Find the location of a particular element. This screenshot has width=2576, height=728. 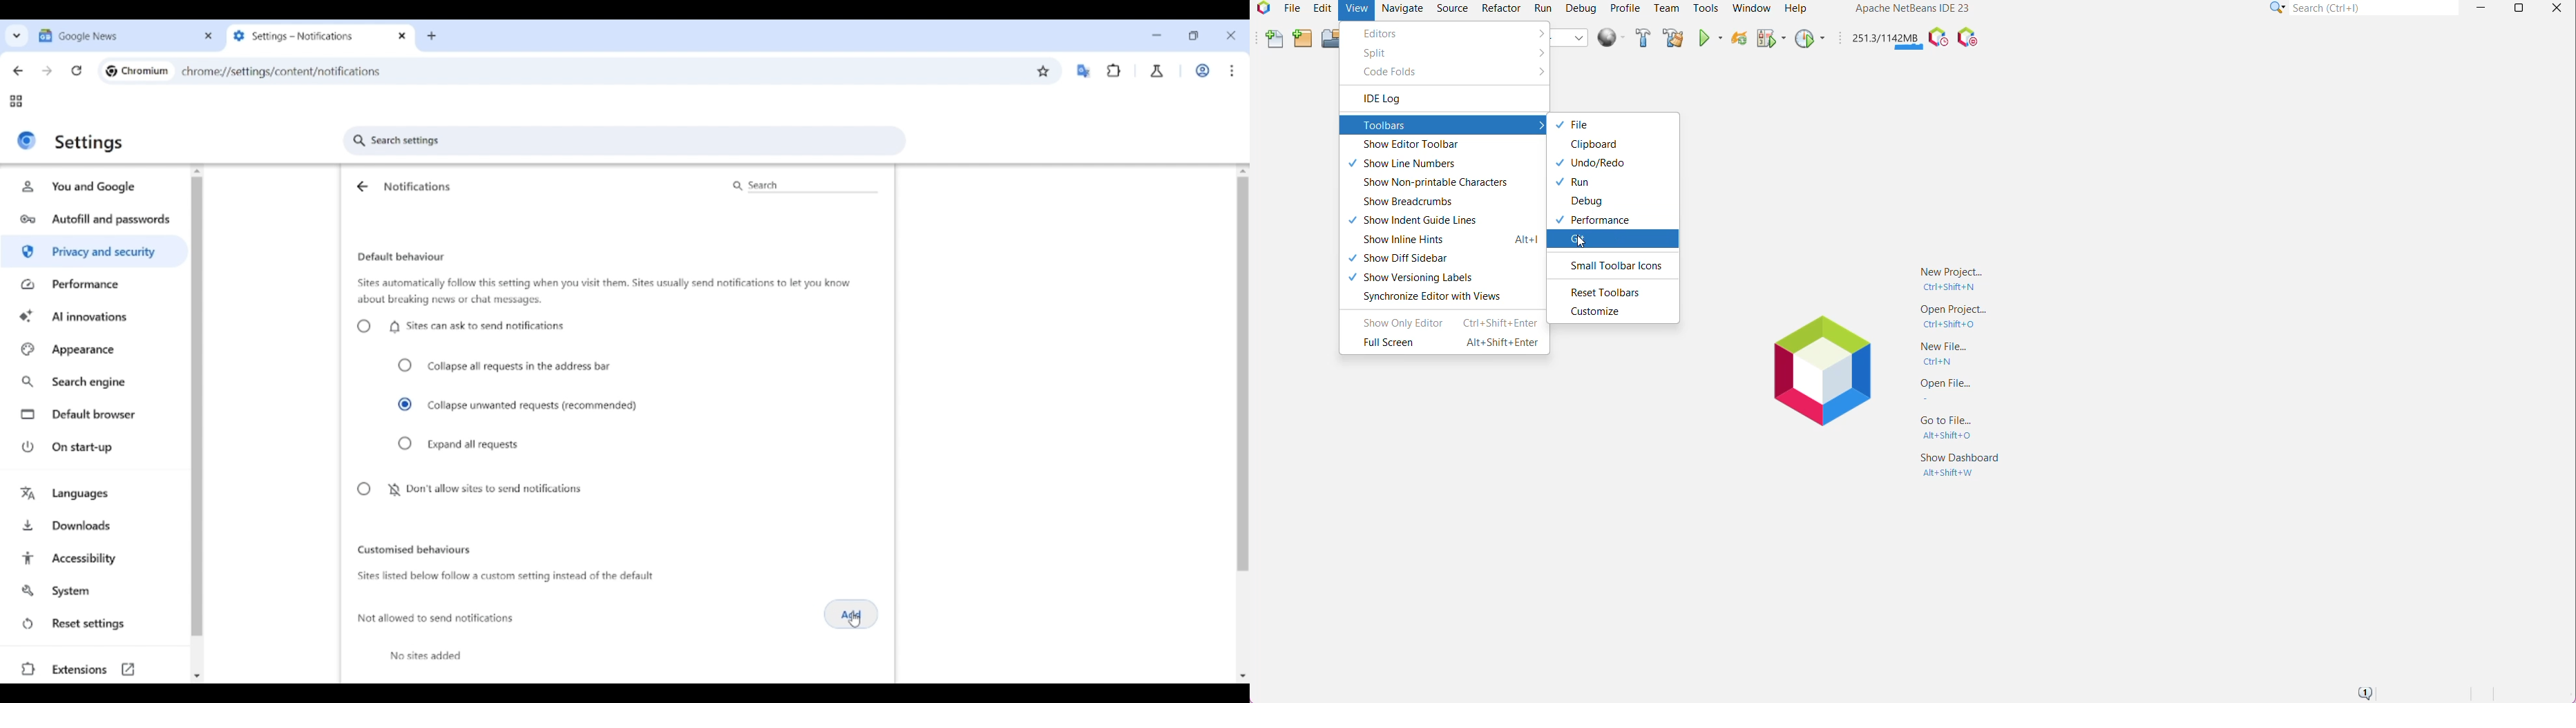

Open Project is located at coordinates (1330, 39).